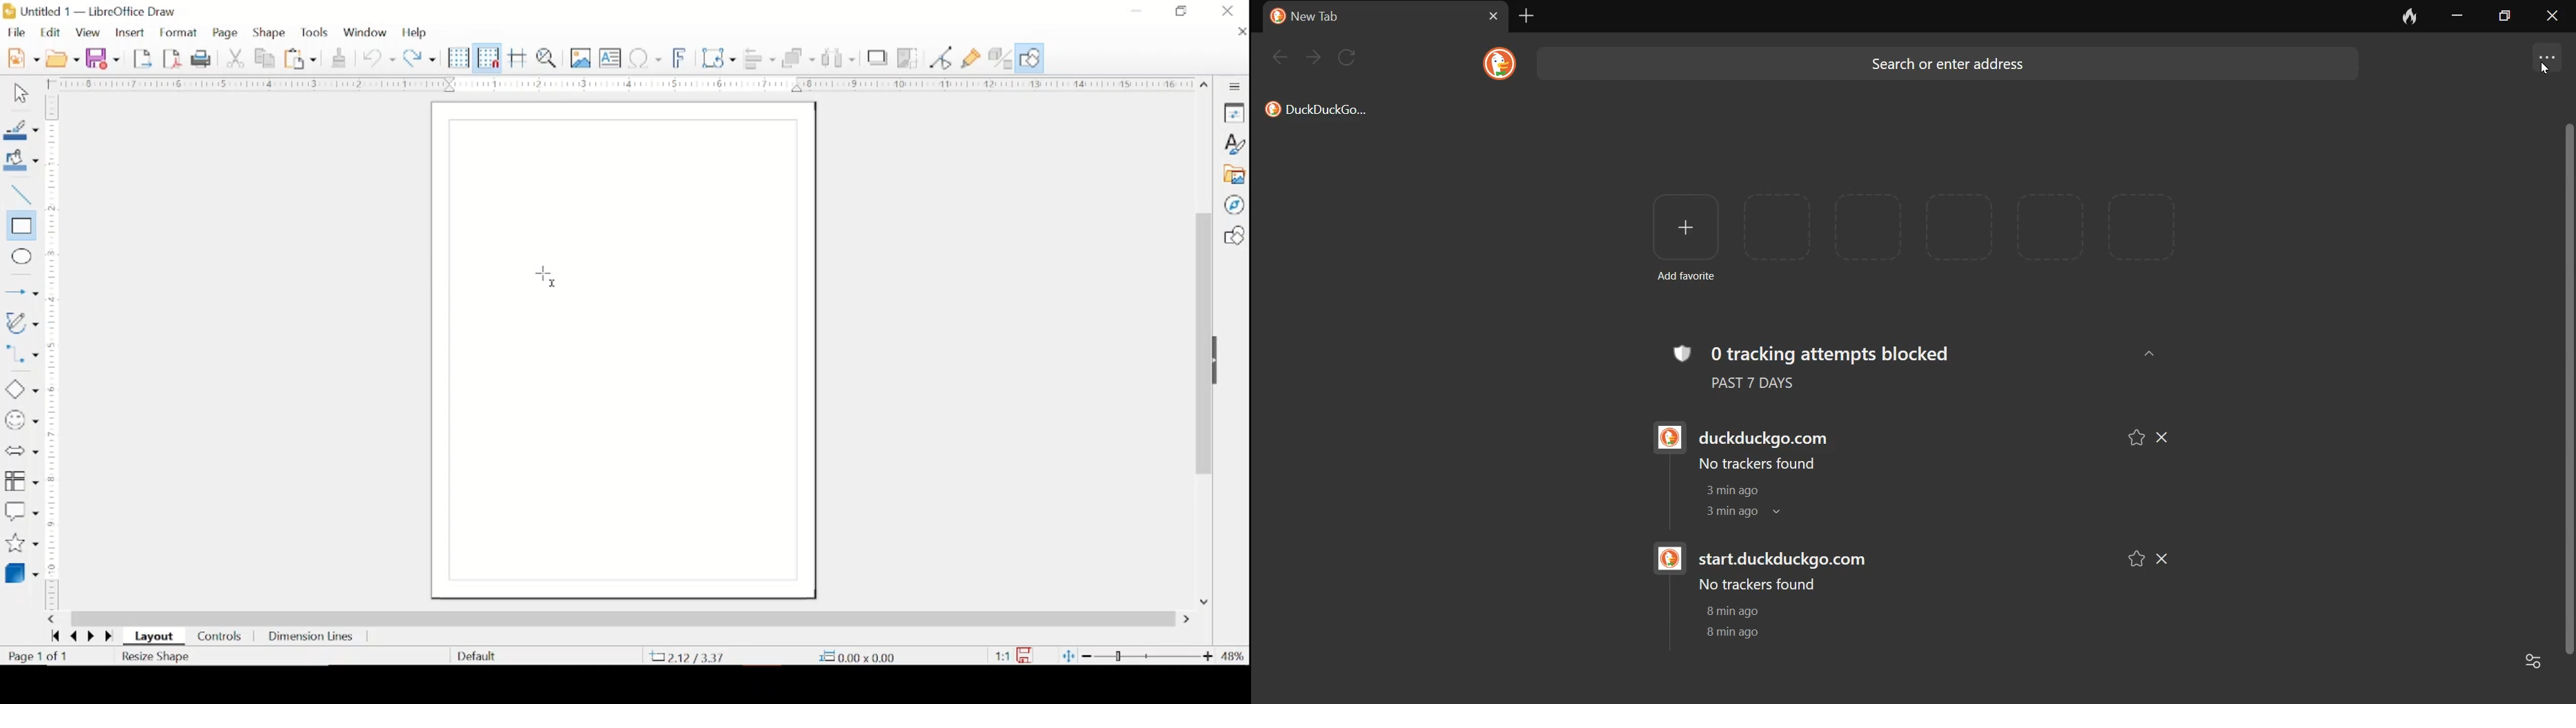 Image resolution: width=2576 pixels, height=728 pixels. Describe the element at coordinates (1181, 10) in the screenshot. I see `restore down` at that location.